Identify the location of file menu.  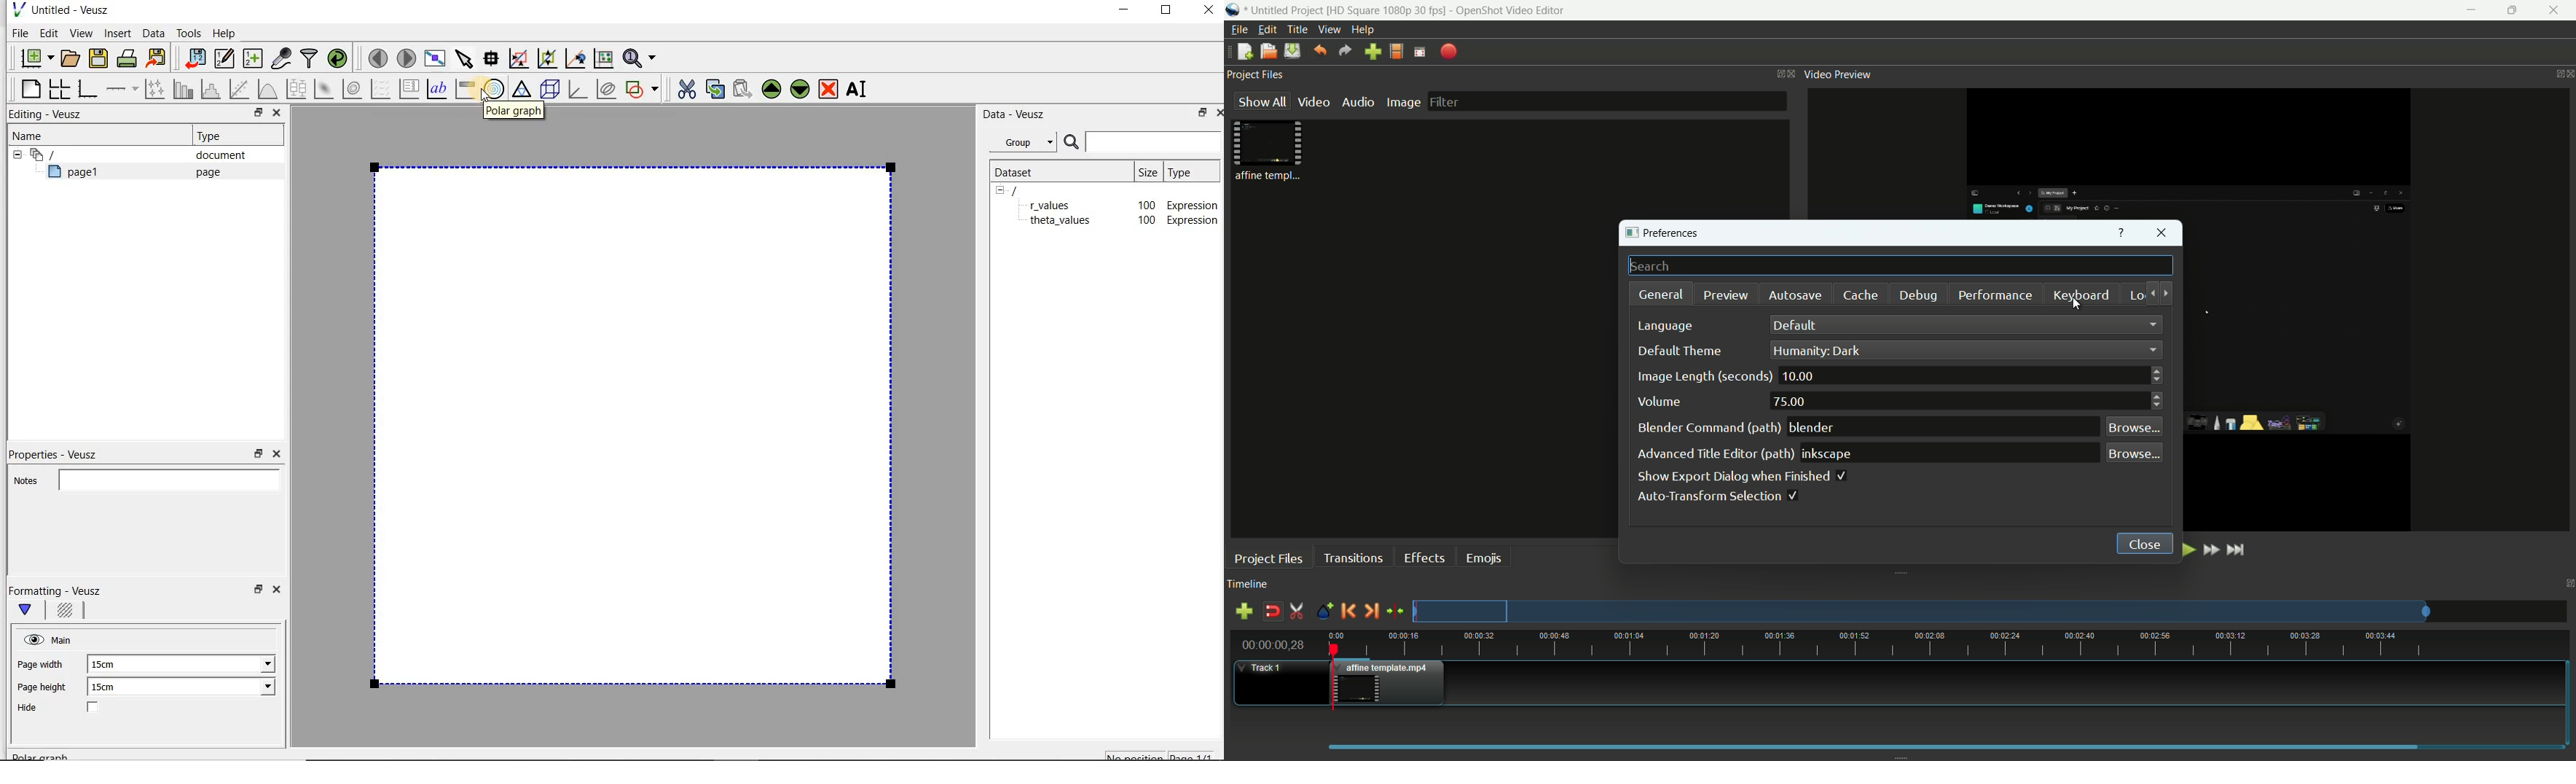
(1238, 30).